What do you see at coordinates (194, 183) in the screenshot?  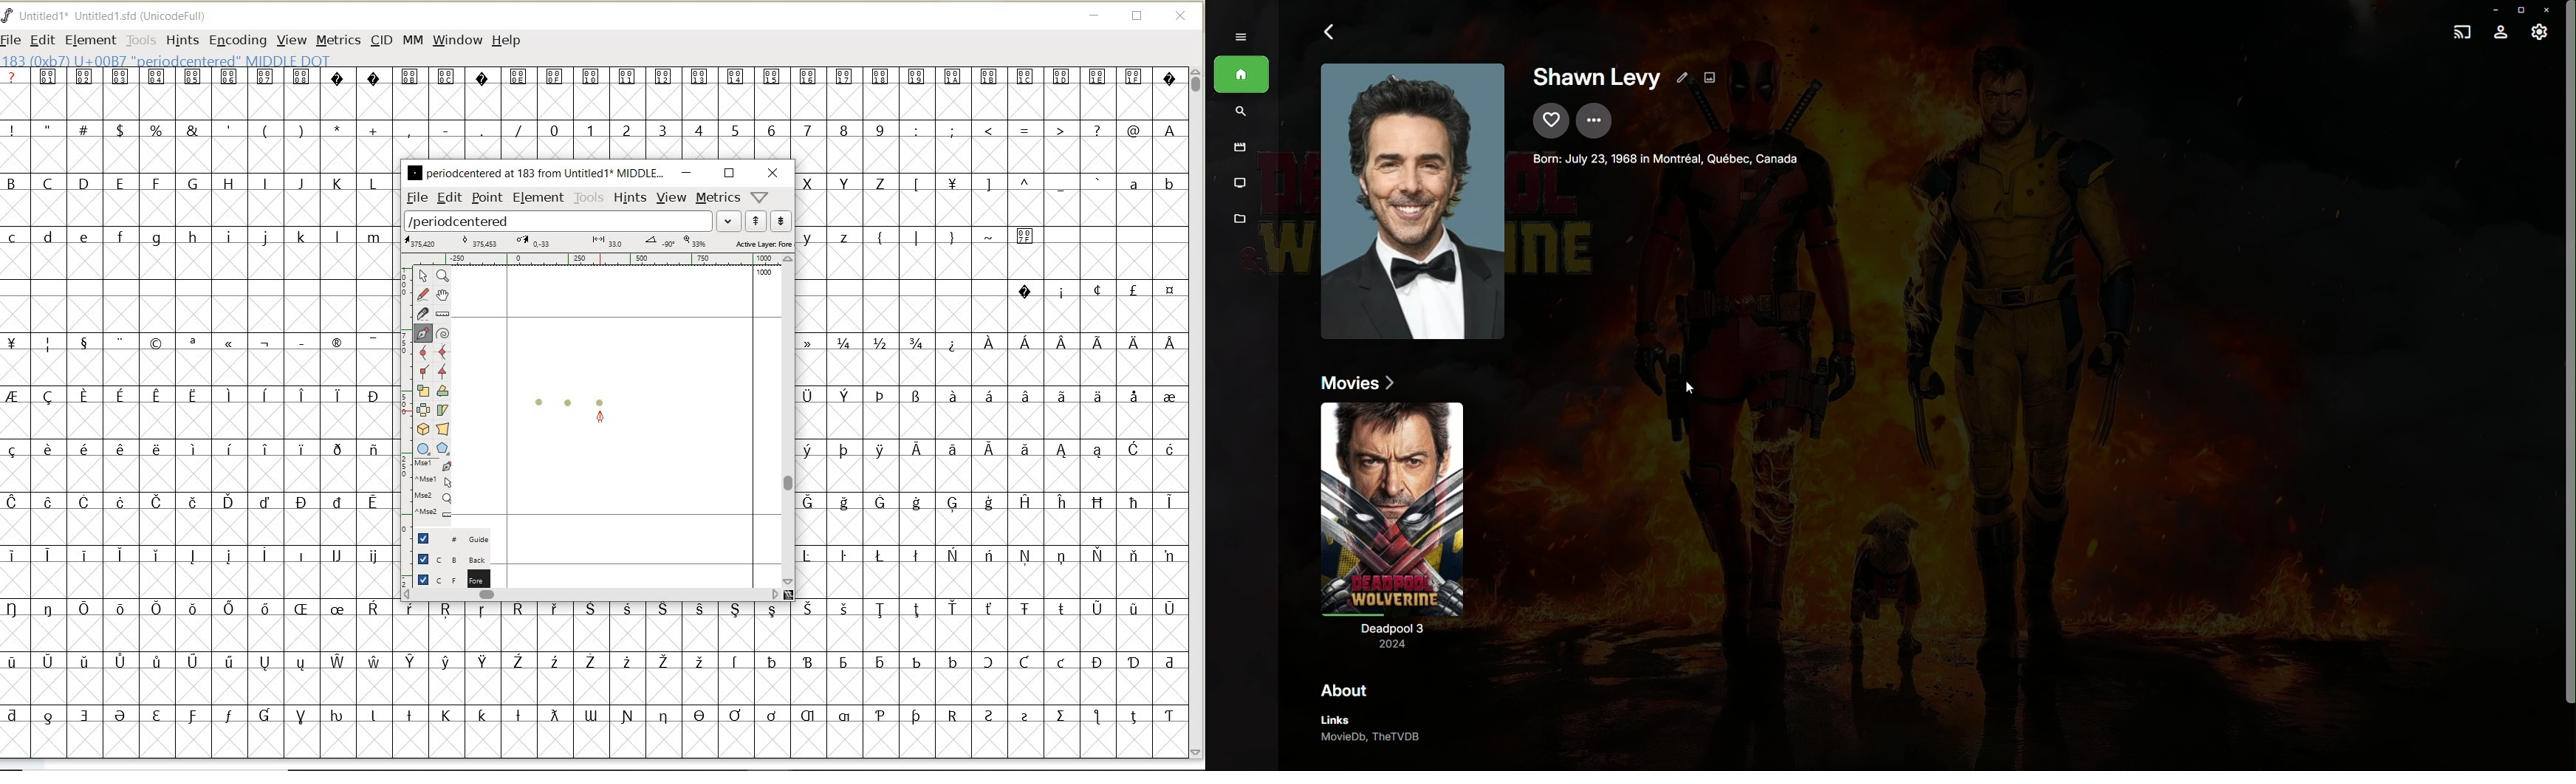 I see `uppercase letters` at bounding box center [194, 183].